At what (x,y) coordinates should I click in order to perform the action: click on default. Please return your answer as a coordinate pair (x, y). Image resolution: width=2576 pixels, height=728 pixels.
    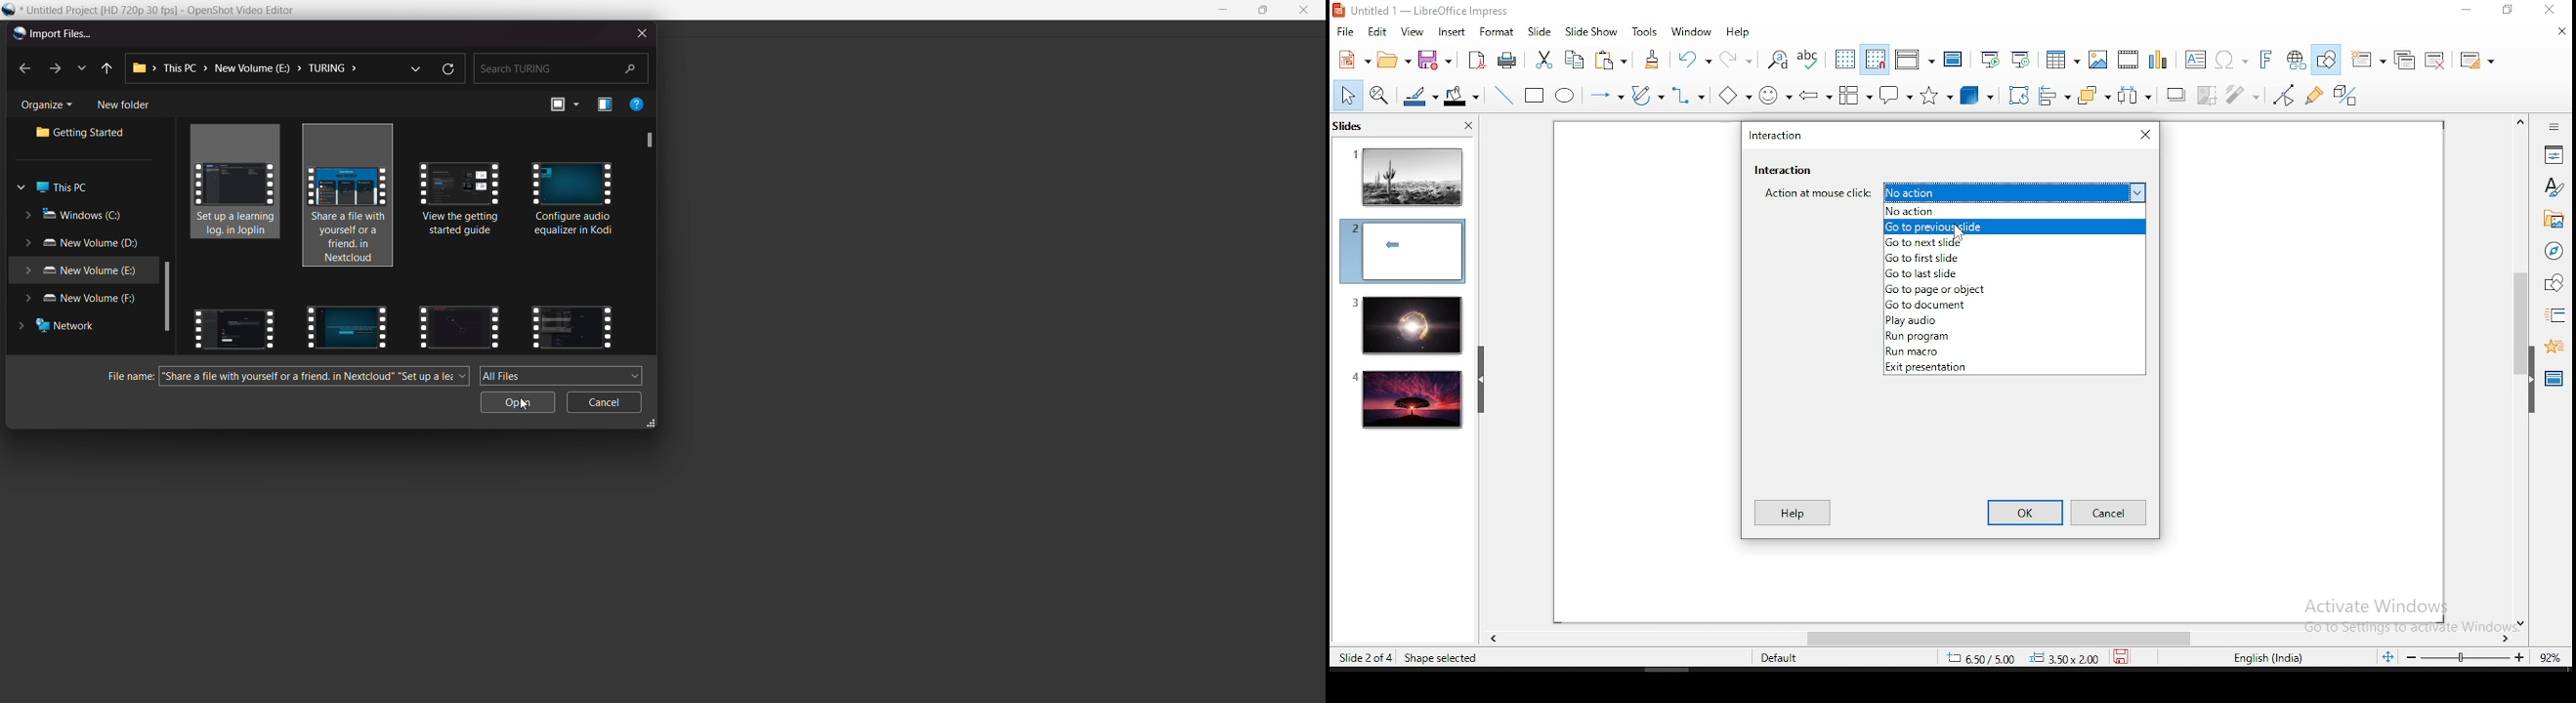
    Looking at the image, I should click on (1781, 657).